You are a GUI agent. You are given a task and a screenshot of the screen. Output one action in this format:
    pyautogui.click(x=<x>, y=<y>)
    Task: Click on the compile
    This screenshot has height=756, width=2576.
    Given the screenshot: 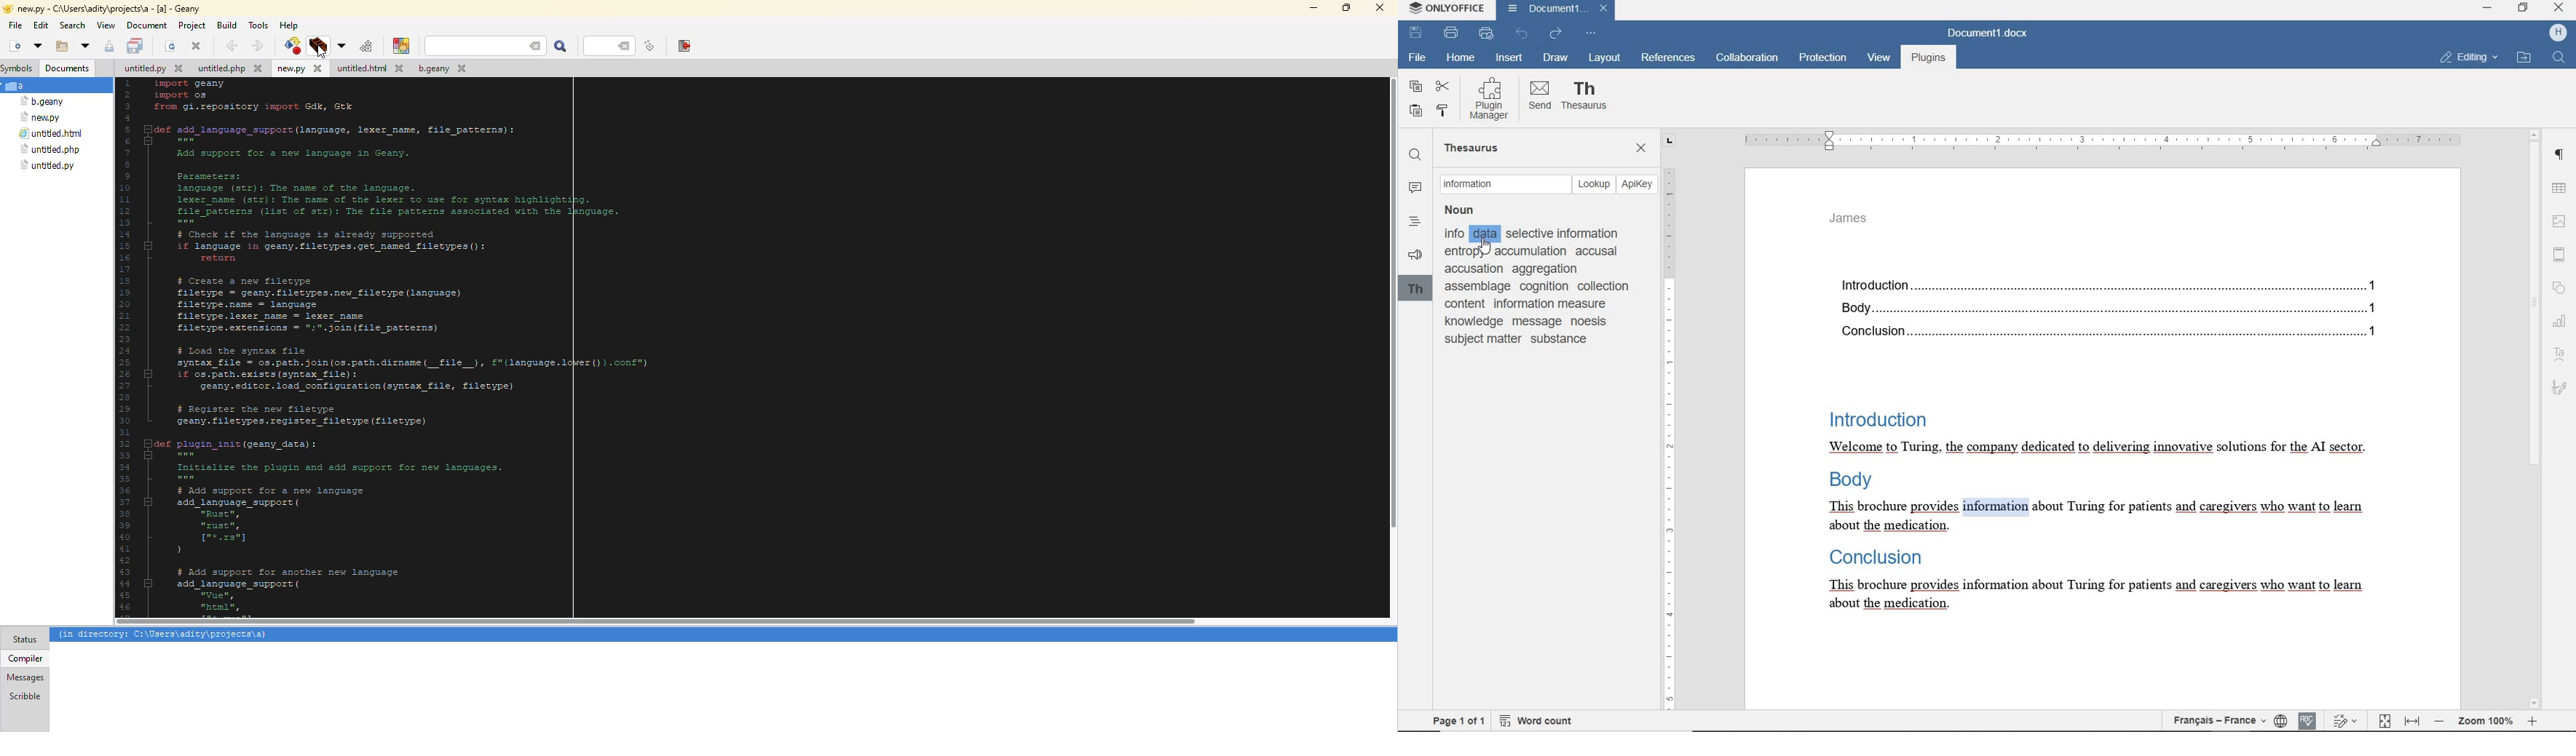 What is the action you would take?
    pyautogui.click(x=366, y=46)
    